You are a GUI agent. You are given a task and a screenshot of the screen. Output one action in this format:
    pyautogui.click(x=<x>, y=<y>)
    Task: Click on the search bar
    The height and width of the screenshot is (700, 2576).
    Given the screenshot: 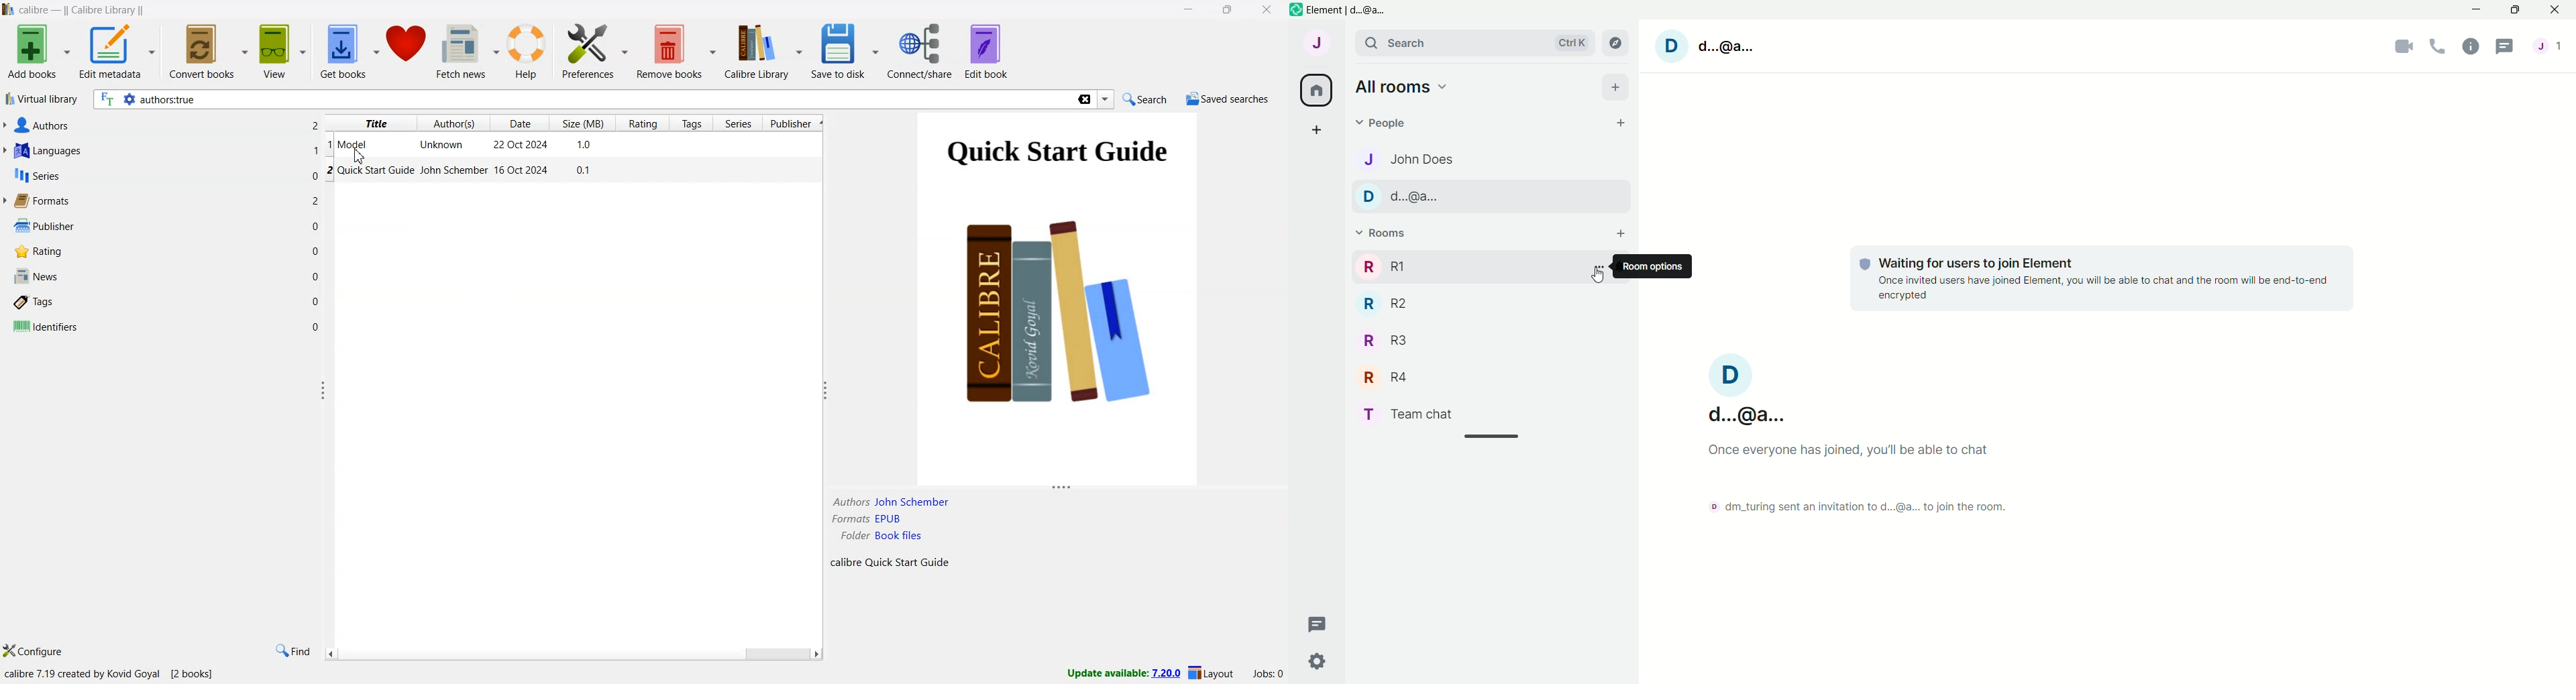 What is the action you would take?
    pyautogui.click(x=1424, y=46)
    